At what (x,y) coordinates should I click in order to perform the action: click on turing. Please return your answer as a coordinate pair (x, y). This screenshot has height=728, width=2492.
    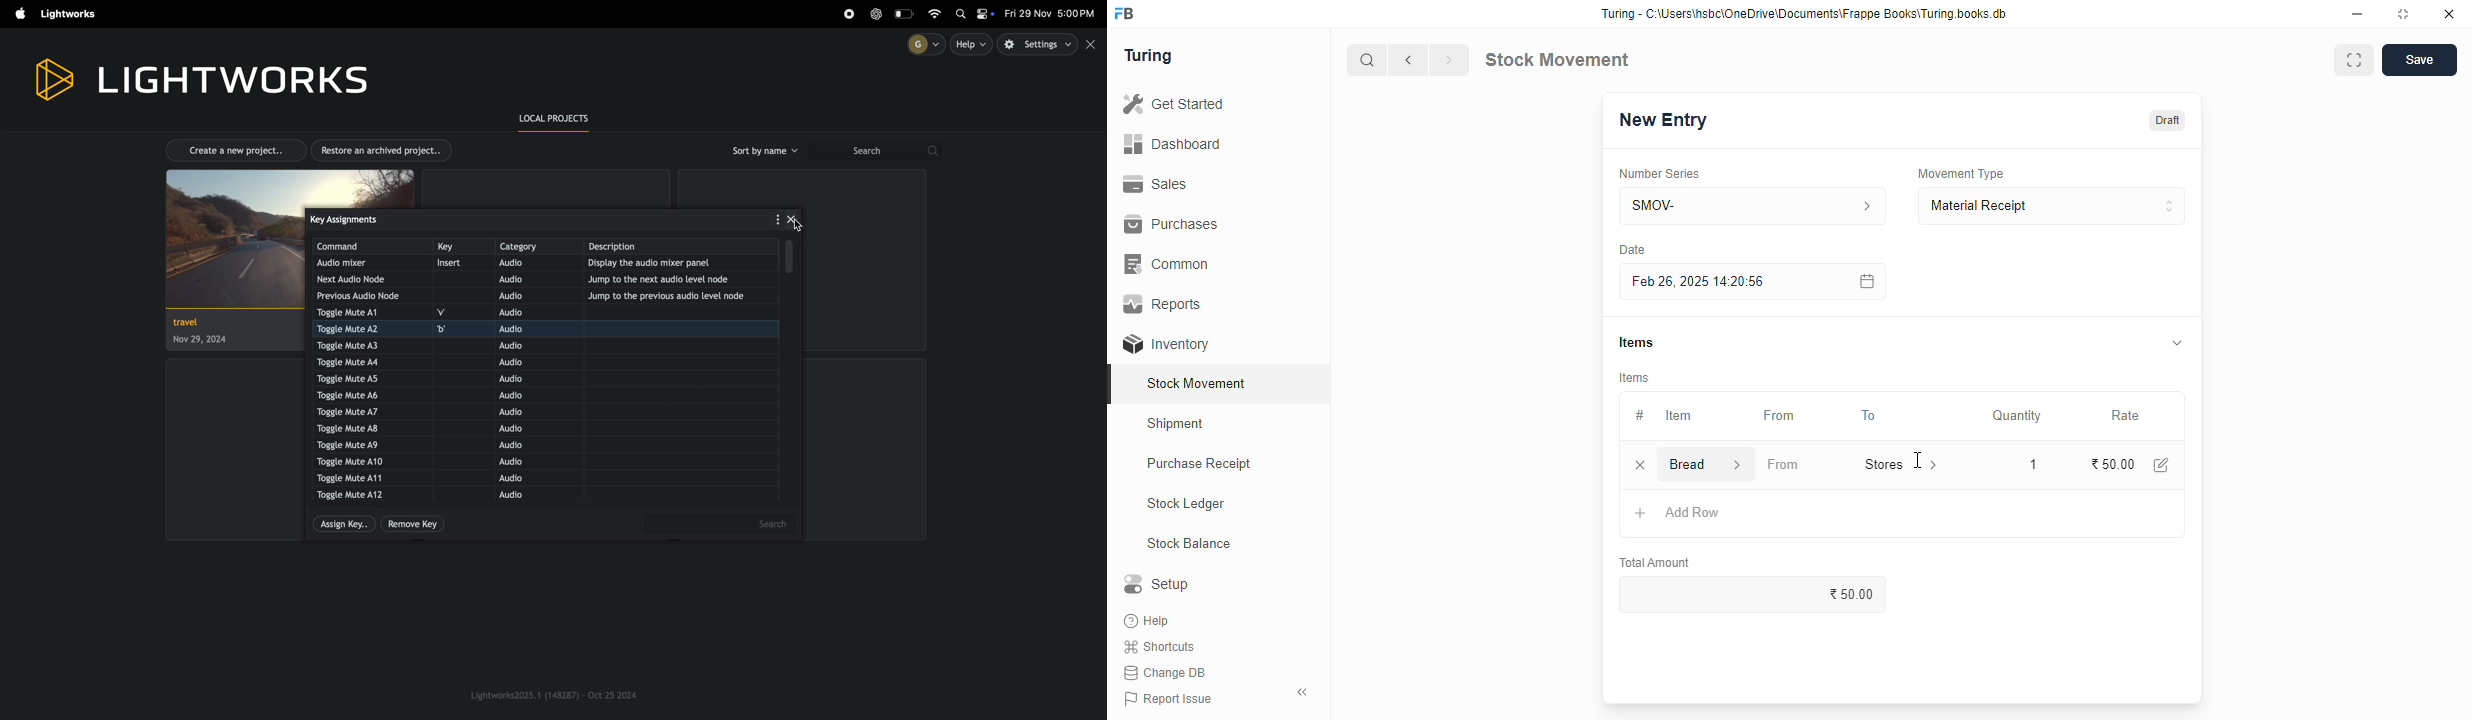
    Looking at the image, I should click on (1149, 56).